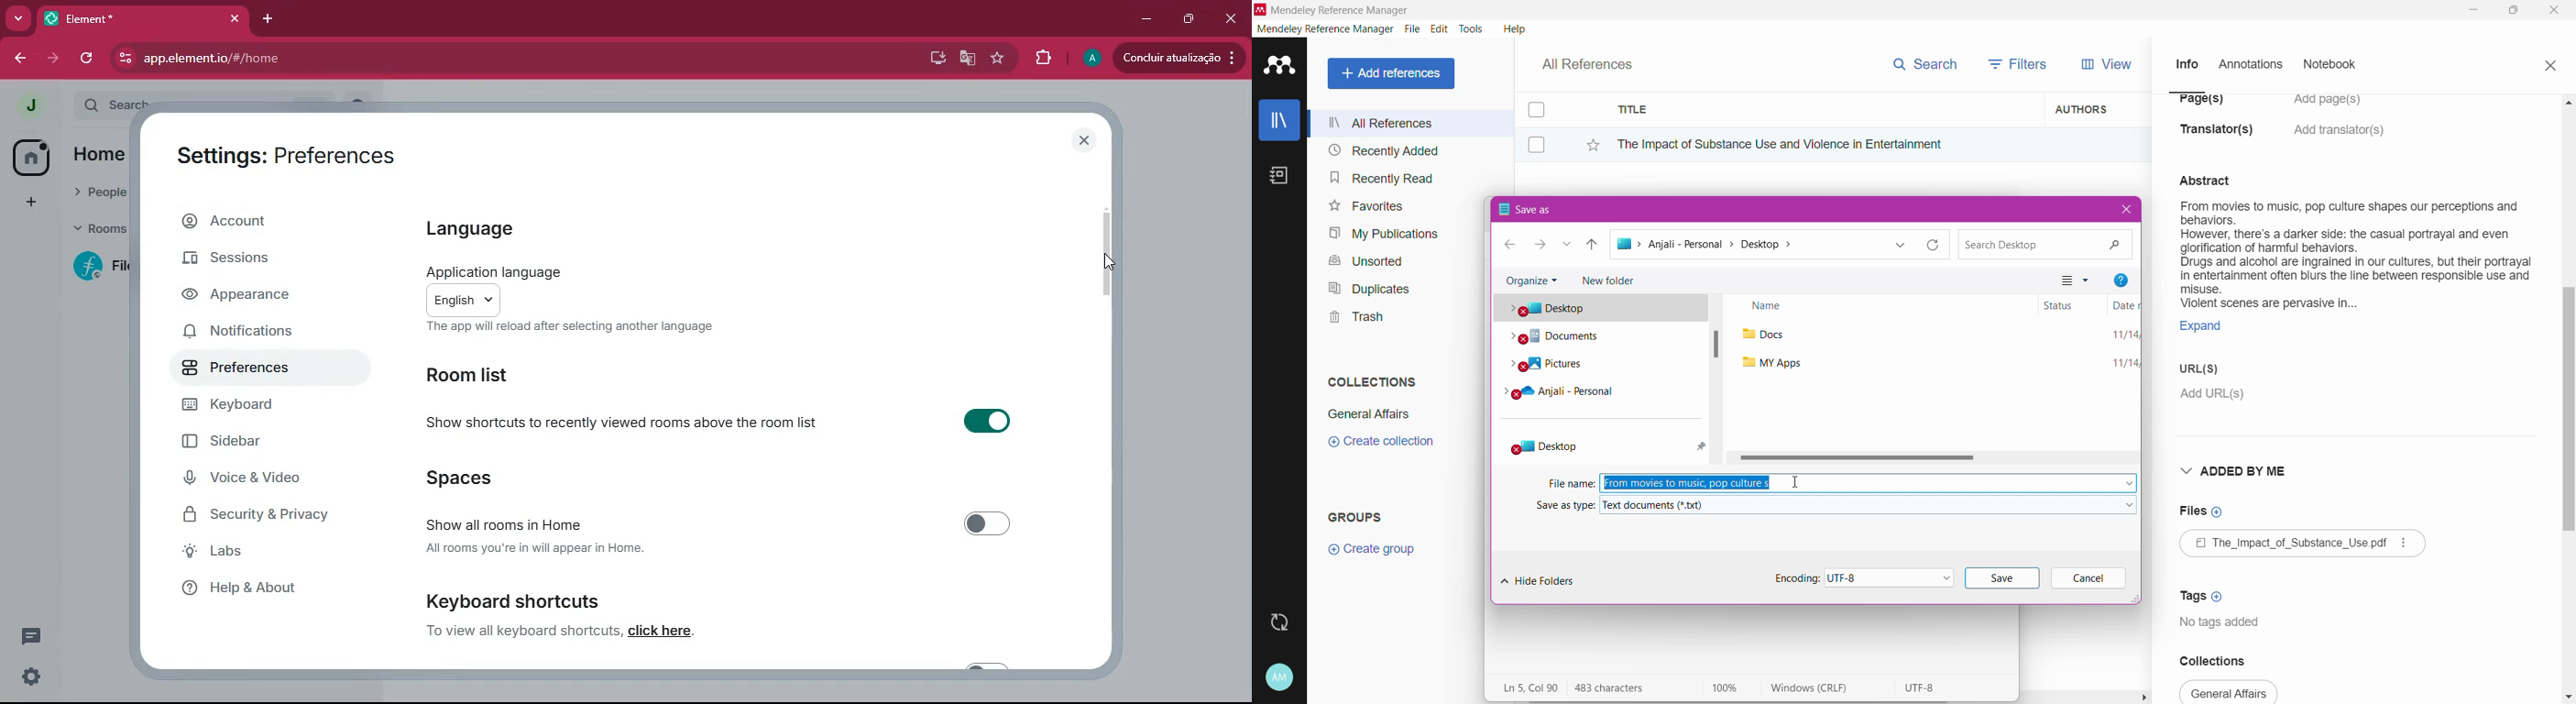 This screenshot has width=2576, height=728. I want to click on more, so click(18, 18).